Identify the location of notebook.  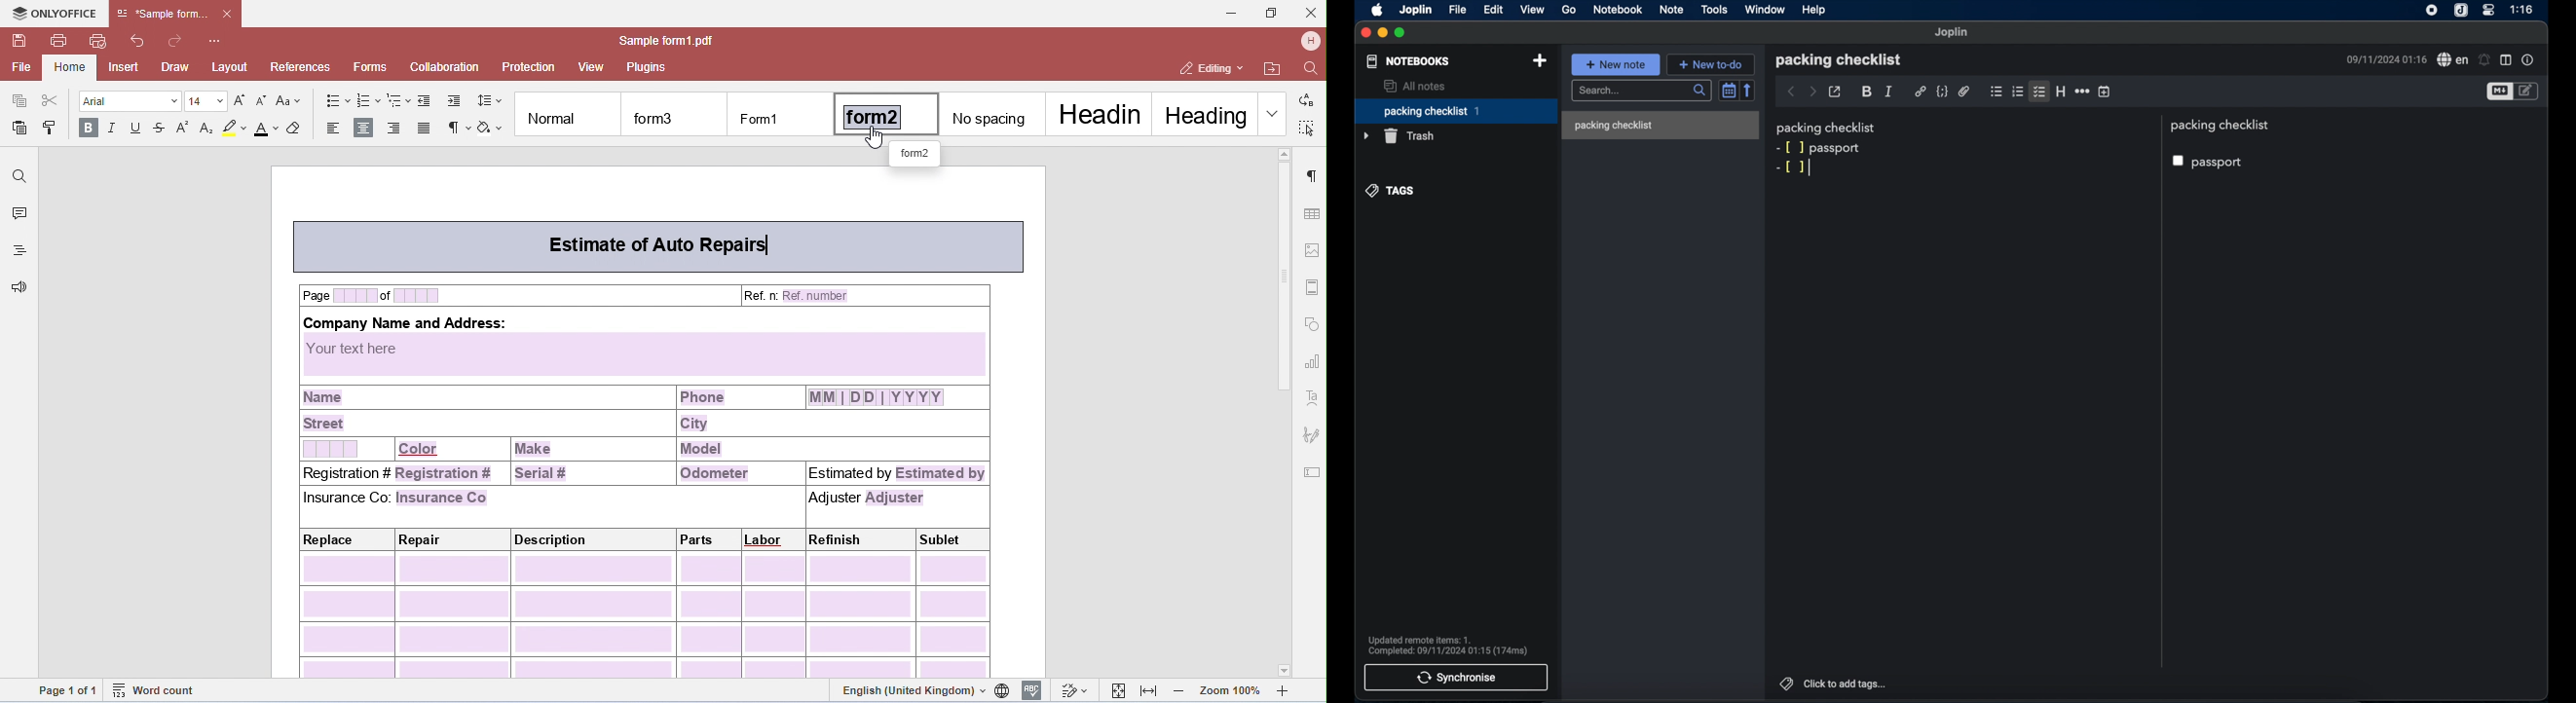
(1618, 10).